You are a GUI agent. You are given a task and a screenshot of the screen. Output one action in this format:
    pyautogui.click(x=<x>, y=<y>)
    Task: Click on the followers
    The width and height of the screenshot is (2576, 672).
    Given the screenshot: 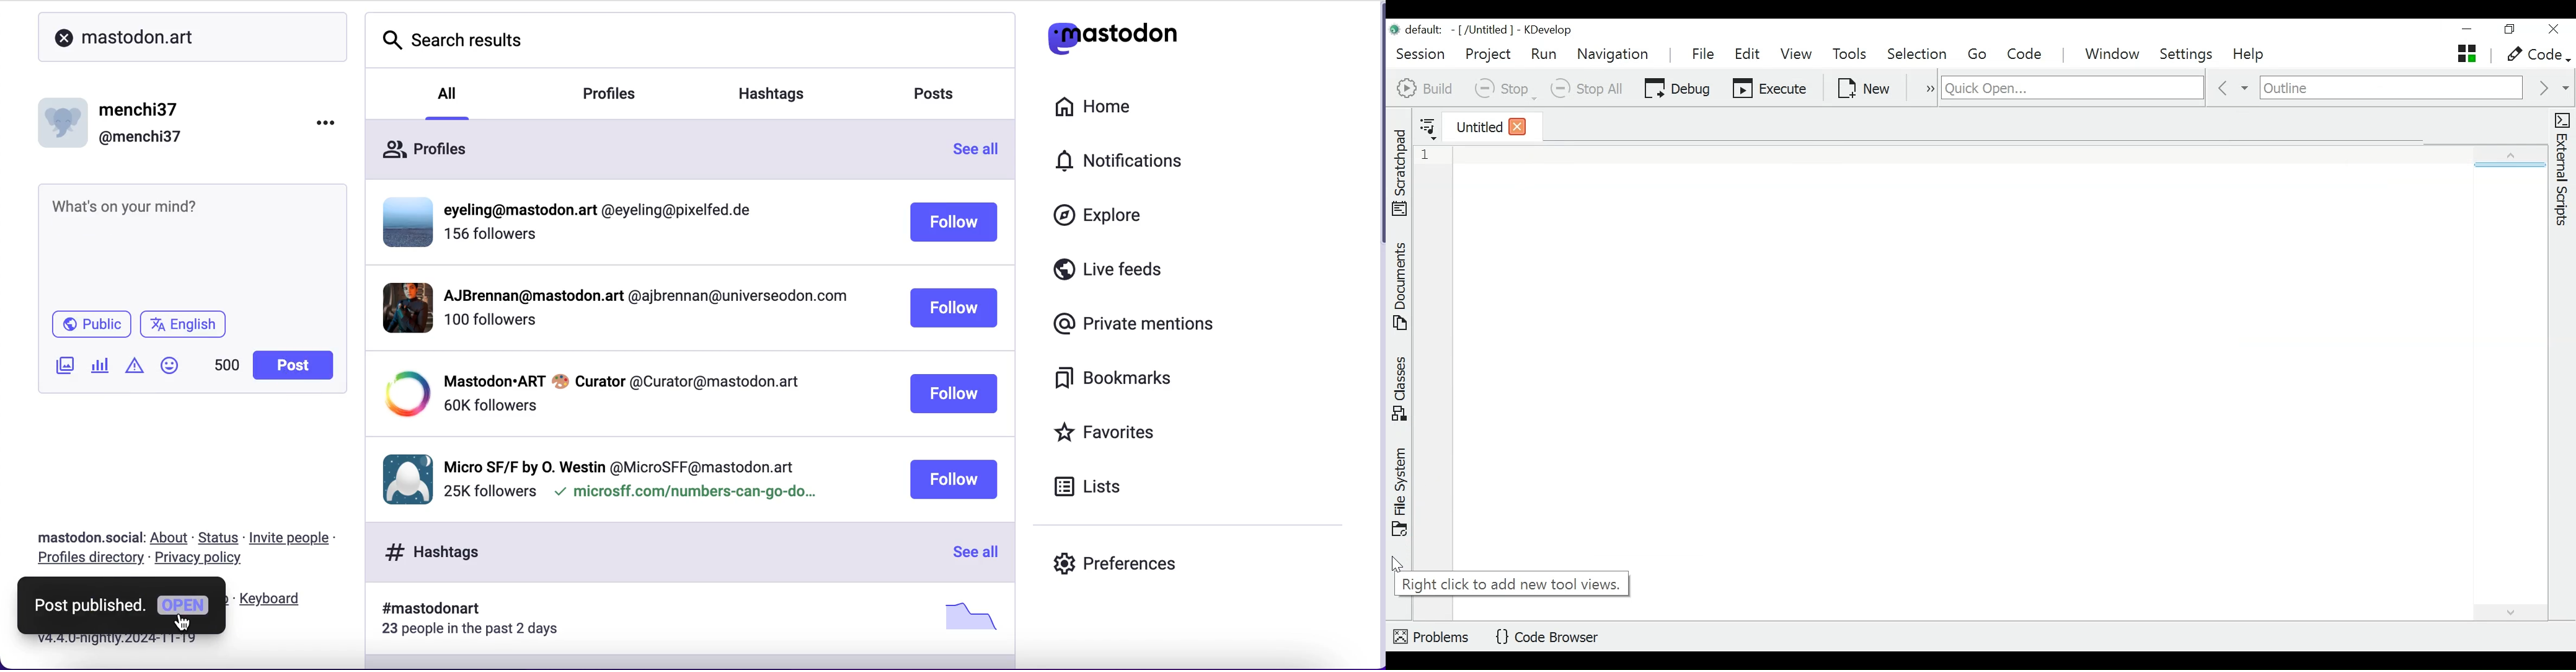 What is the action you would take?
    pyautogui.click(x=489, y=406)
    